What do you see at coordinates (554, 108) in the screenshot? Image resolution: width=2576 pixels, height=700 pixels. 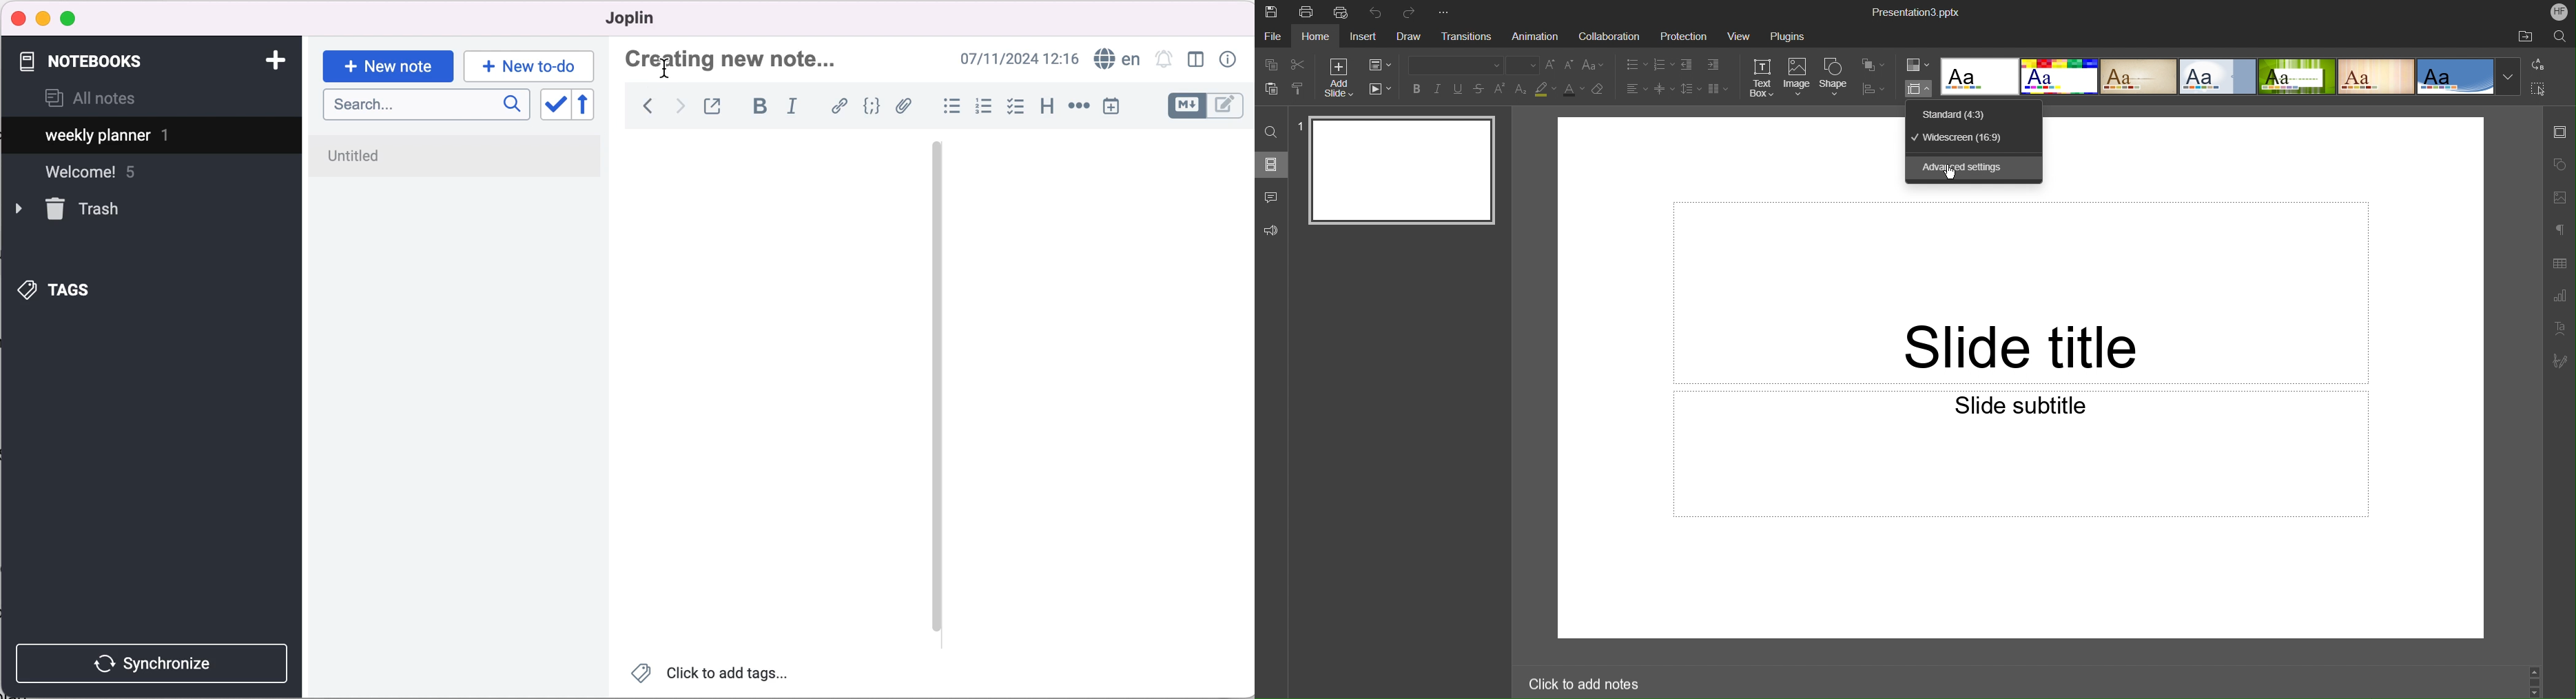 I see `toggle sort order field` at bounding box center [554, 108].